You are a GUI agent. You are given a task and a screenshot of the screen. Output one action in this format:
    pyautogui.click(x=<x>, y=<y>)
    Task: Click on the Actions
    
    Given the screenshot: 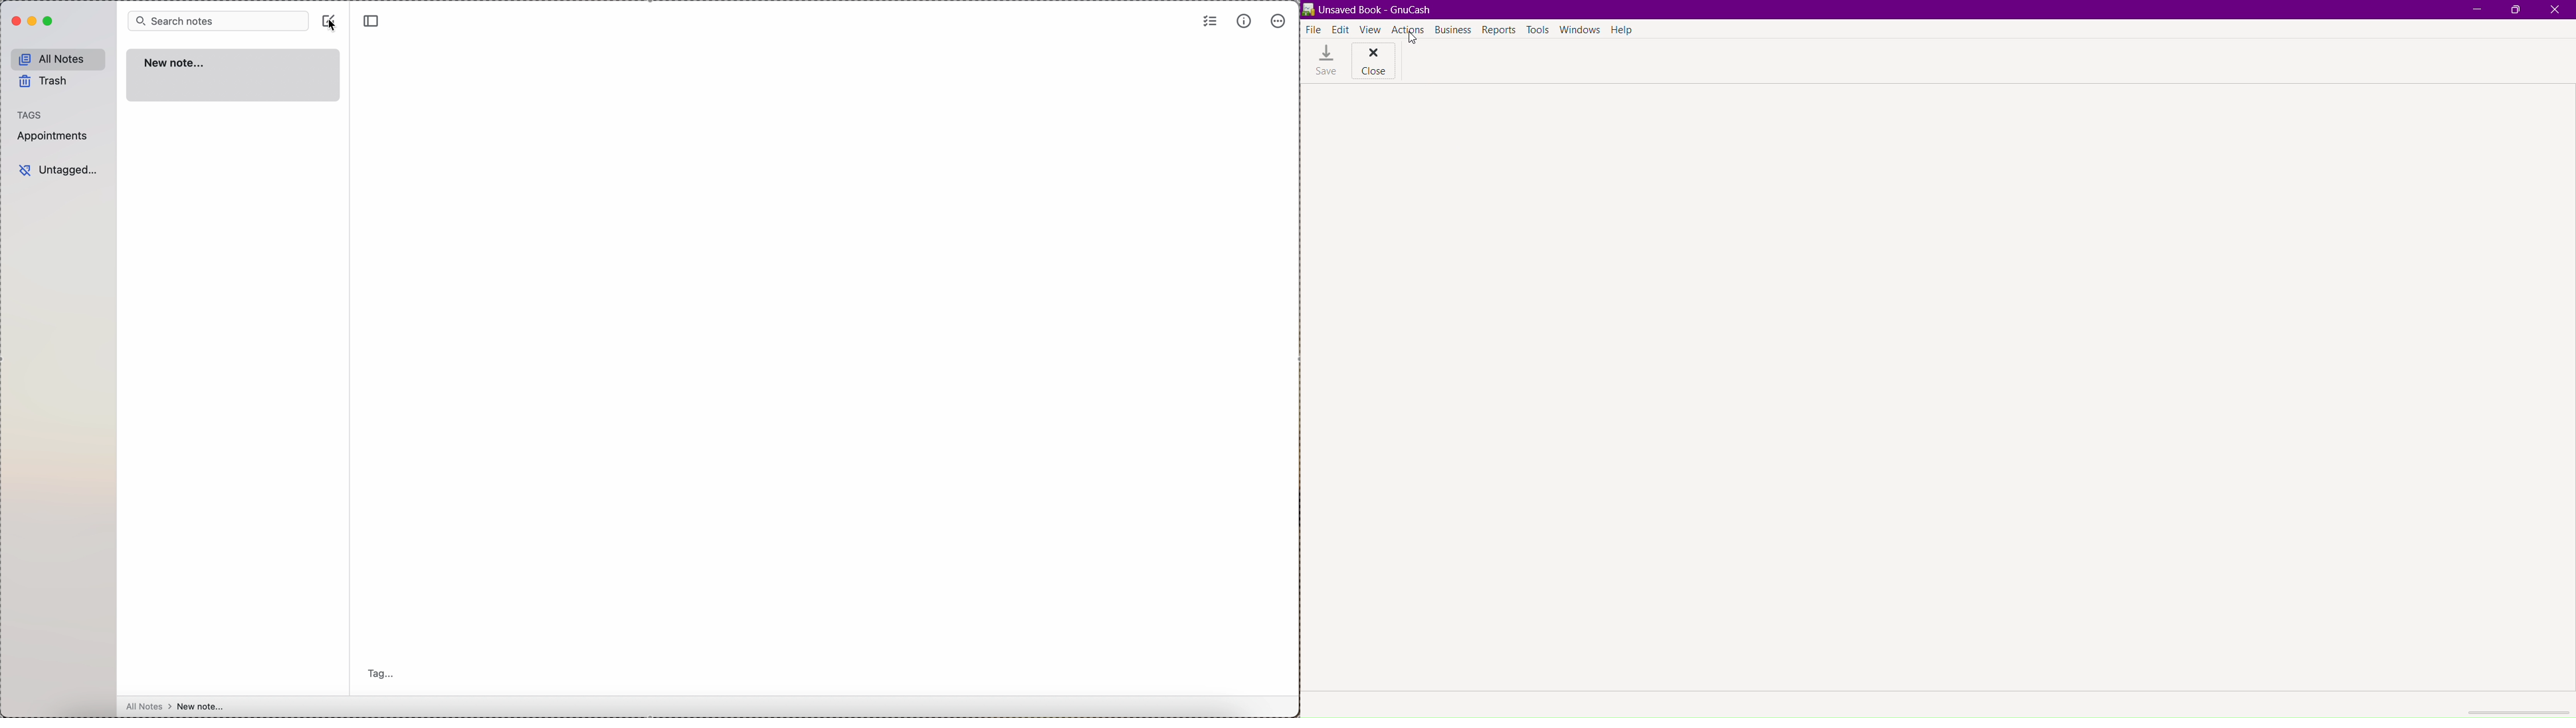 What is the action you would take?
    pyautogui.click(x=1407, y=29)
    